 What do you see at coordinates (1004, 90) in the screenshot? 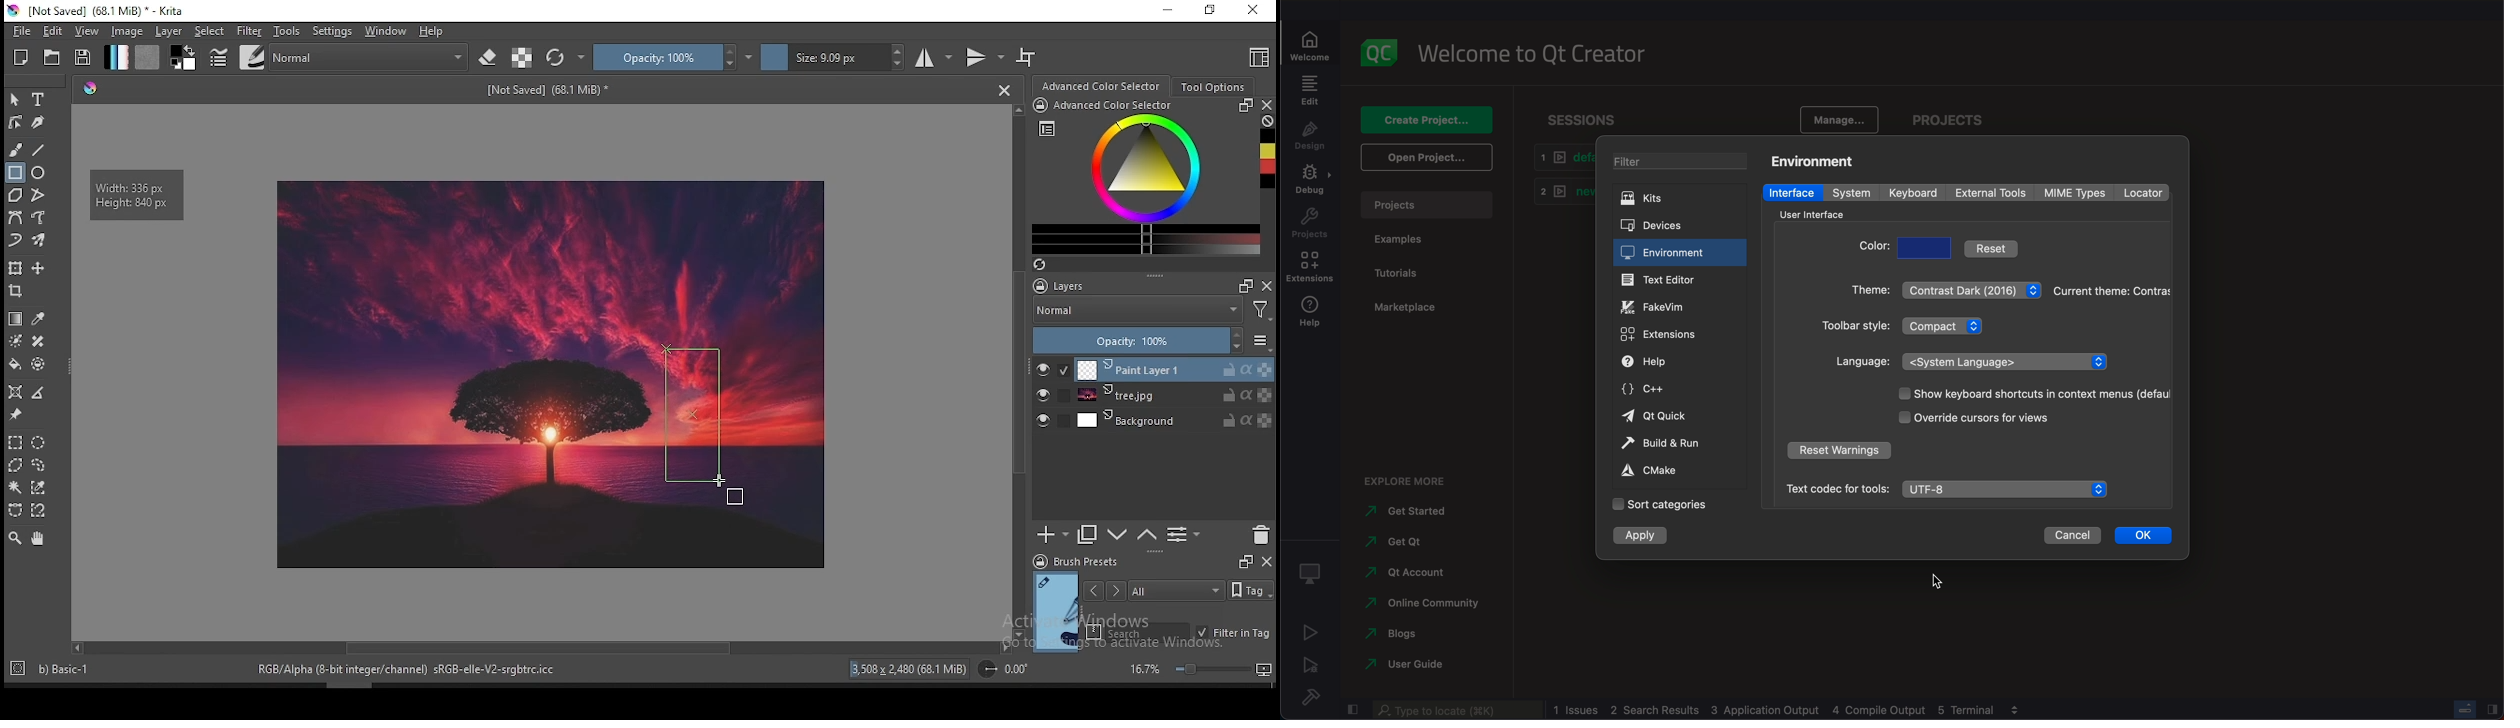
I see `Close` at bounding box center [1004, 90].